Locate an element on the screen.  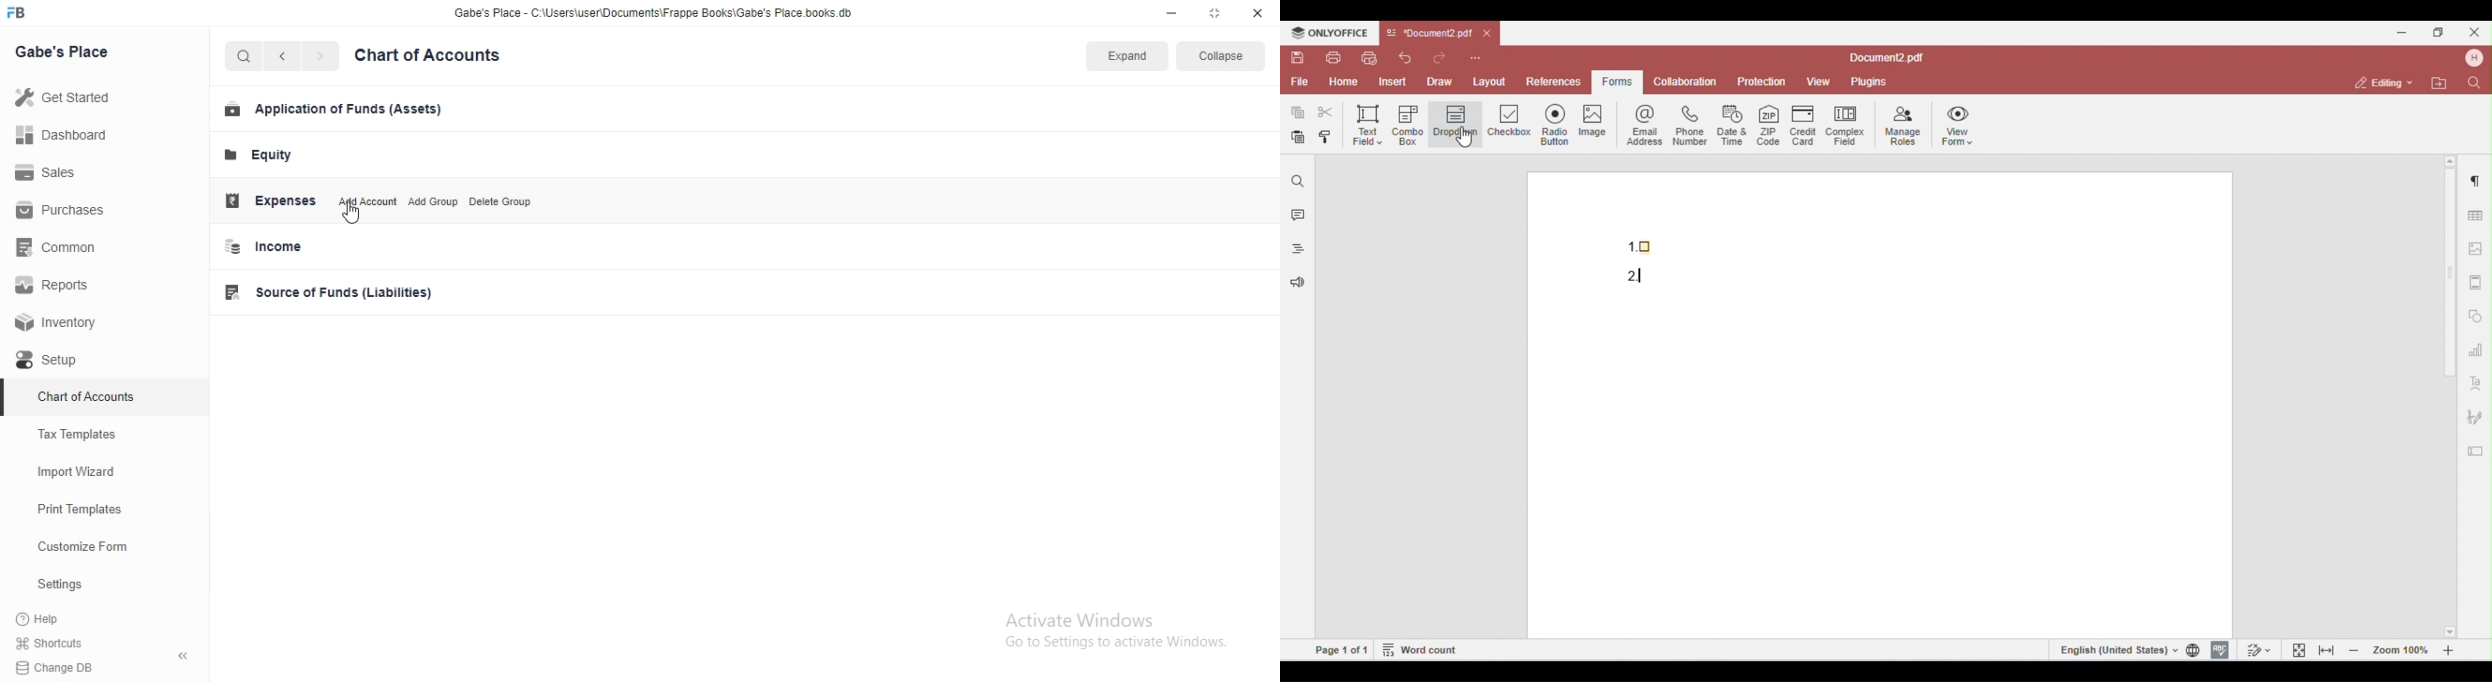
Income is located at coordinates (294, 250).